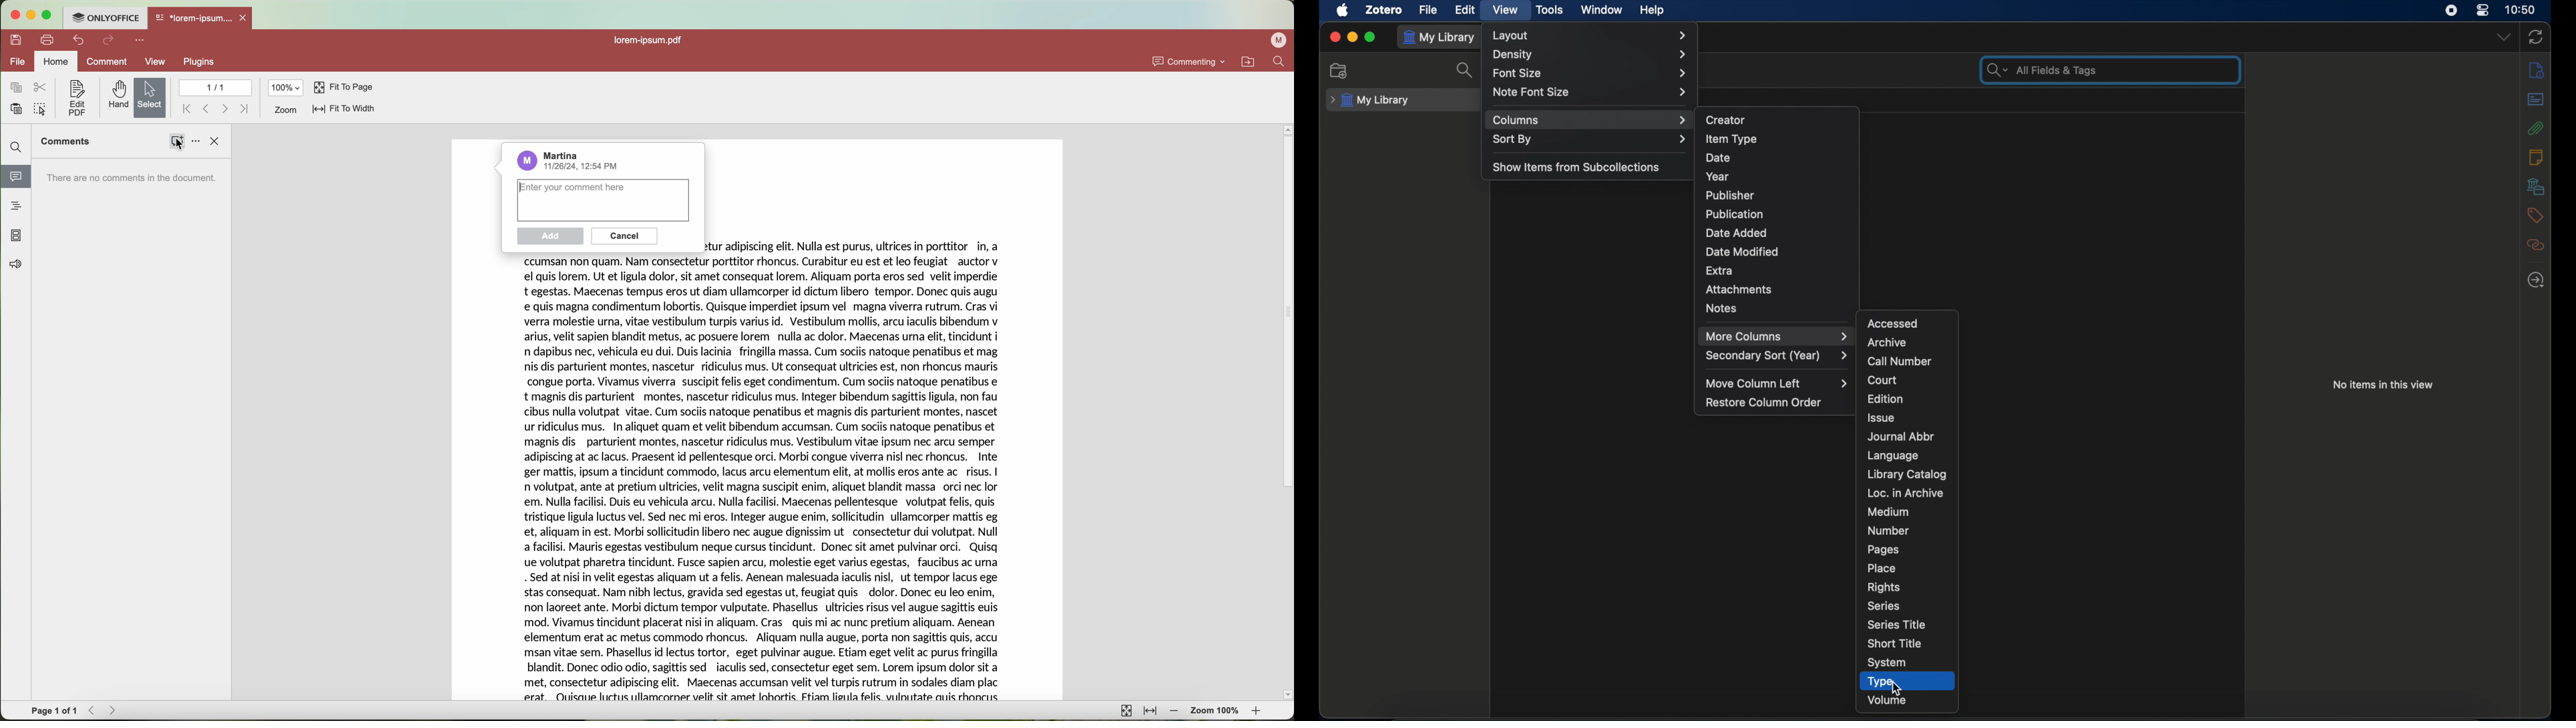 The width and height of the screenshot is (2576, 728). Describe the element at coordinates (1190, 61) in the screenshot. I see `commenting` at that location.